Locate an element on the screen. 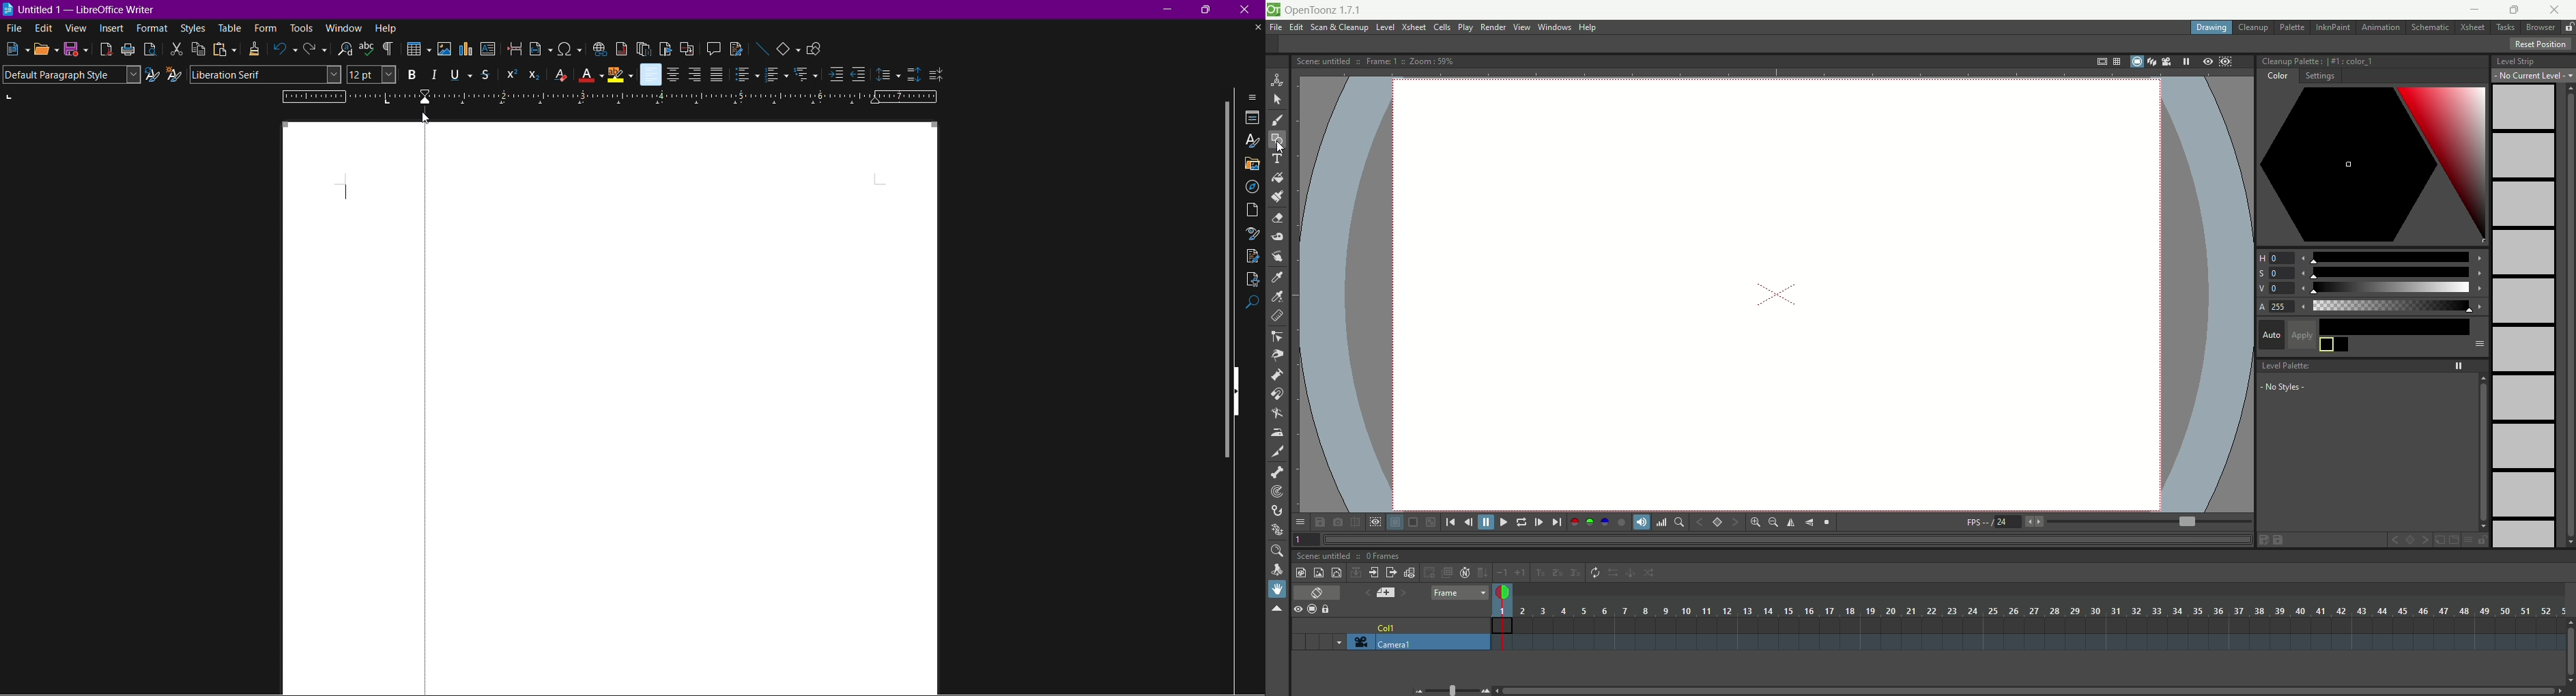  Help is located at coordinates (387, 28).